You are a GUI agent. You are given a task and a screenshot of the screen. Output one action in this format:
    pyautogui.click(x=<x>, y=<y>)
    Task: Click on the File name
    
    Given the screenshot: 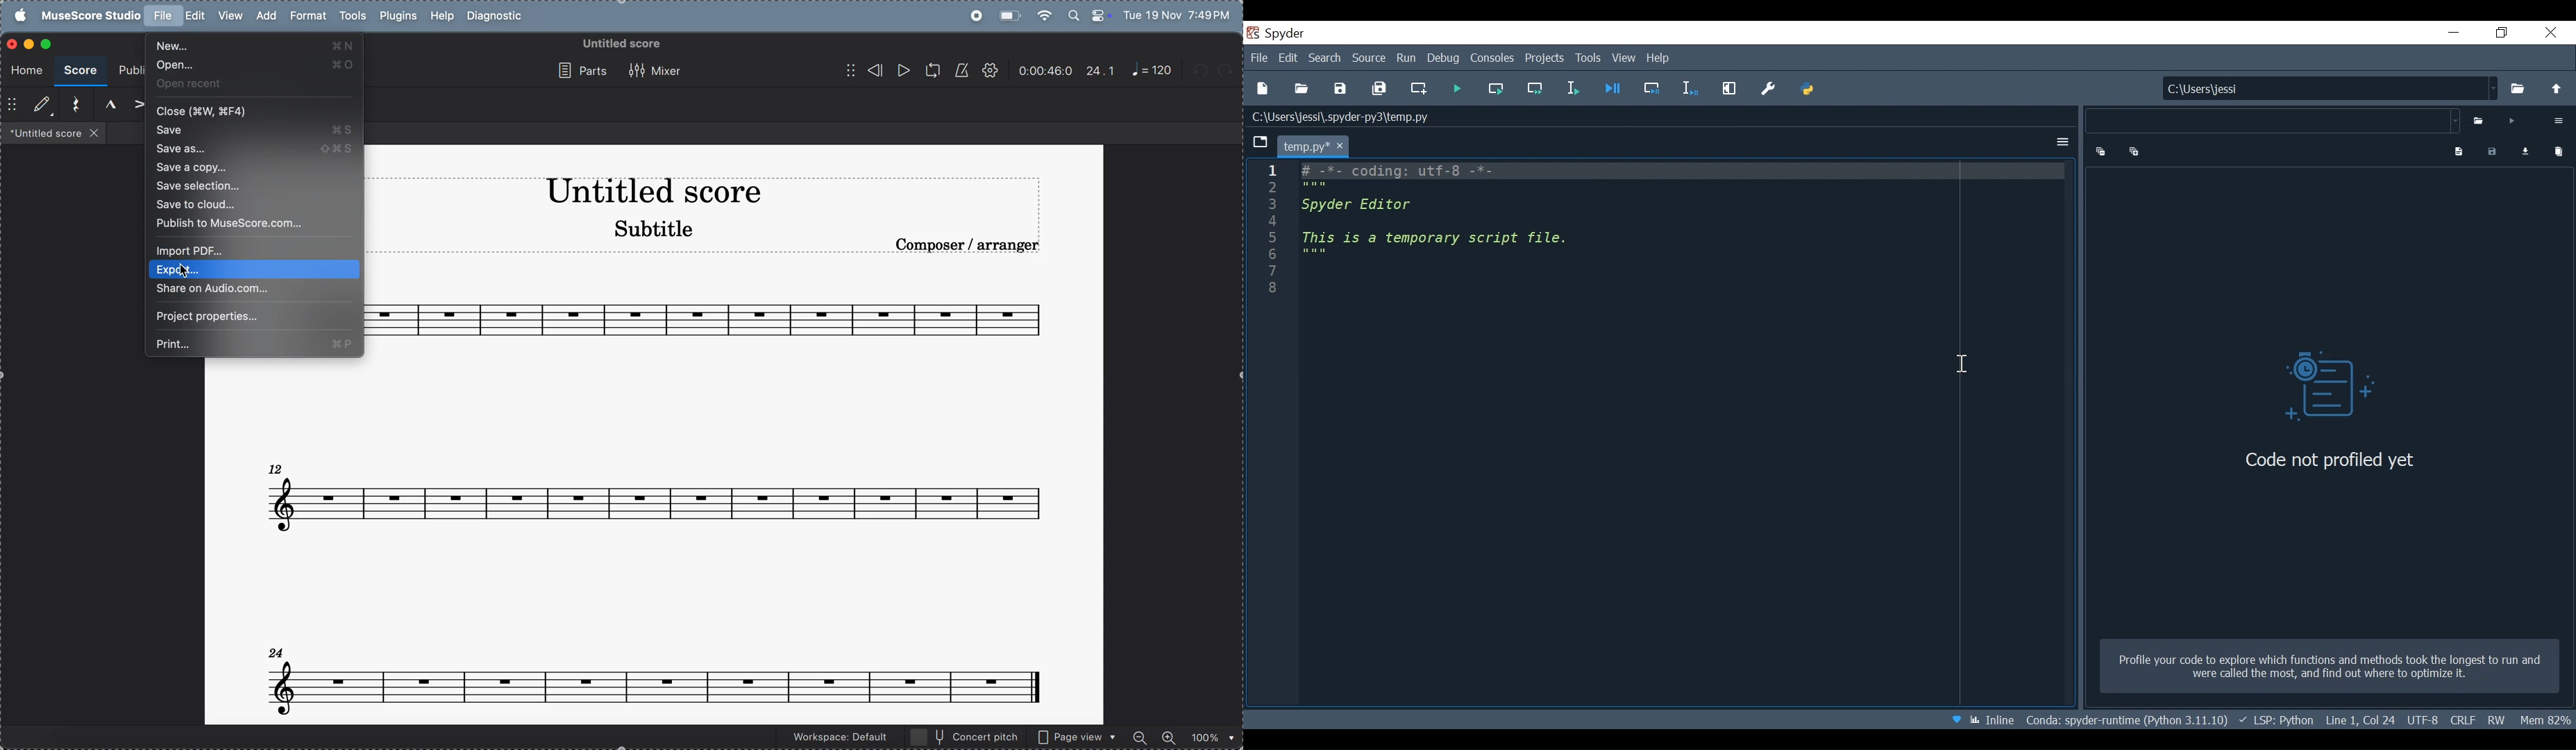 What is the action you would take?
    pyautogui.click(x=2271, y=121)
    